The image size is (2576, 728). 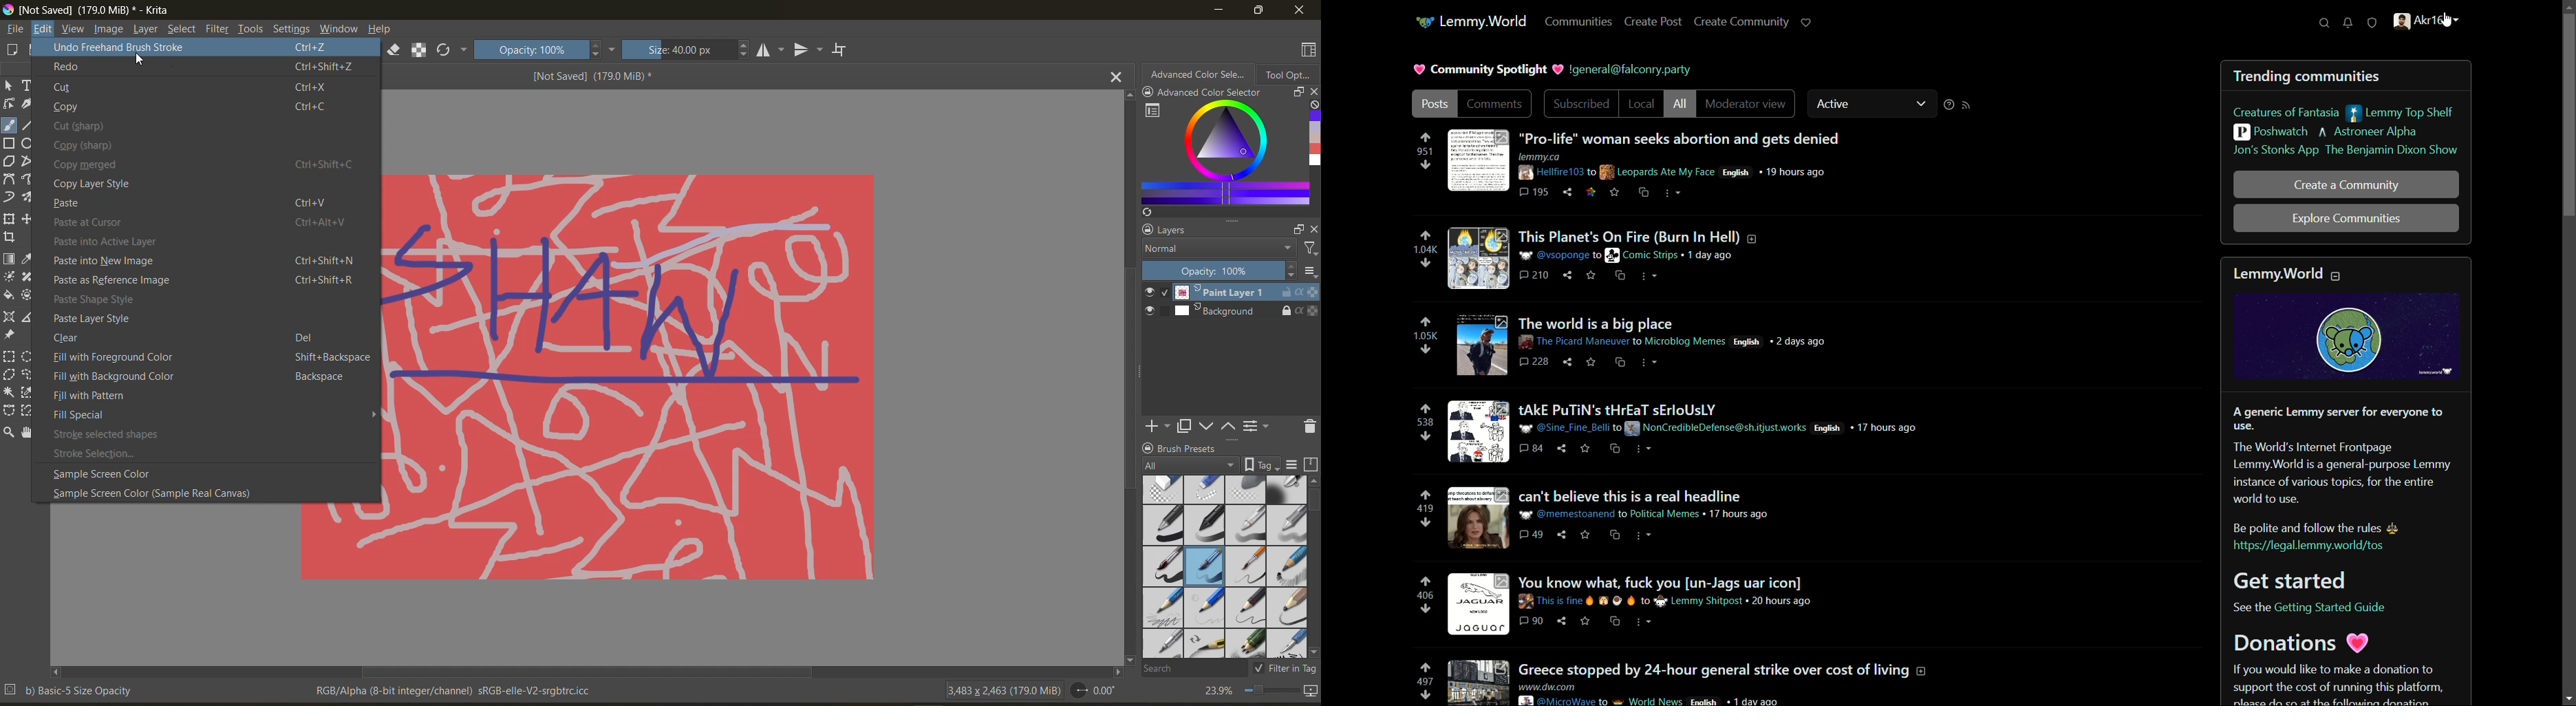 I want to click on map canvas, so click(x=1311, y=691).